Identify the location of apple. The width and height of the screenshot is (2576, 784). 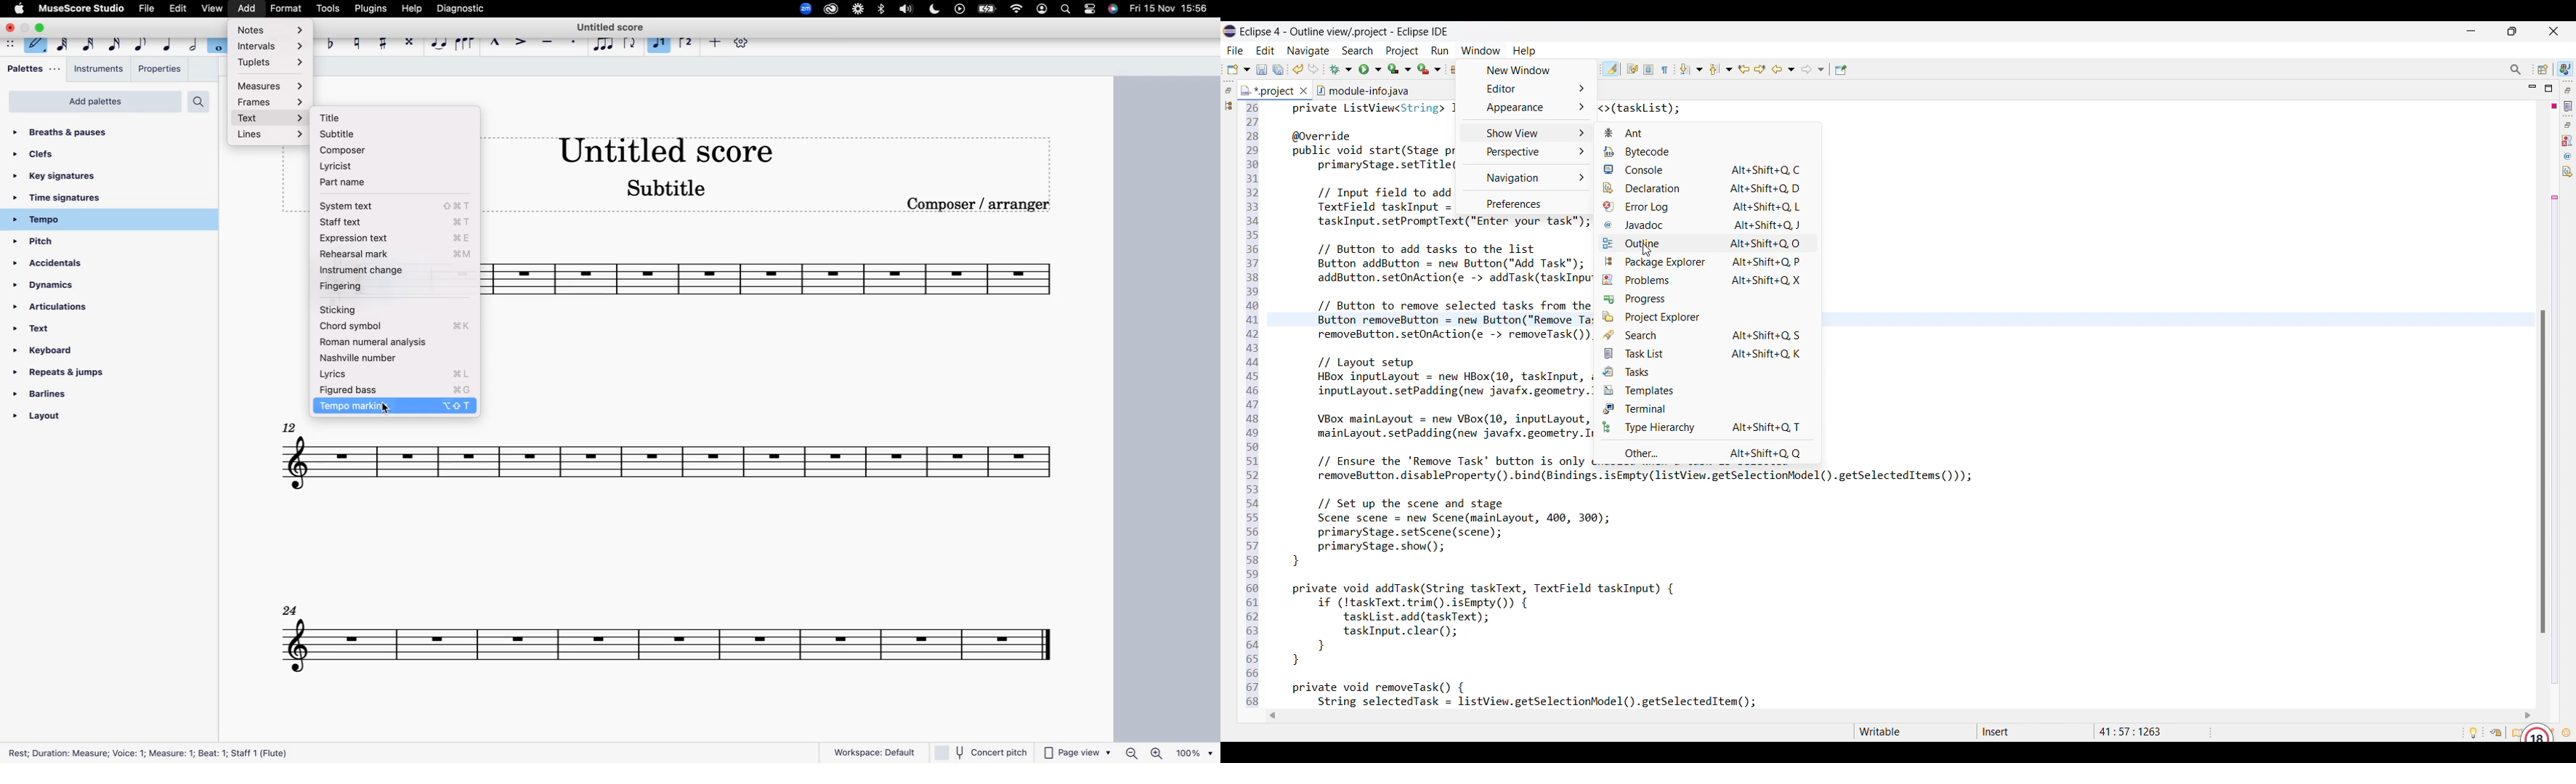
(20, 8).